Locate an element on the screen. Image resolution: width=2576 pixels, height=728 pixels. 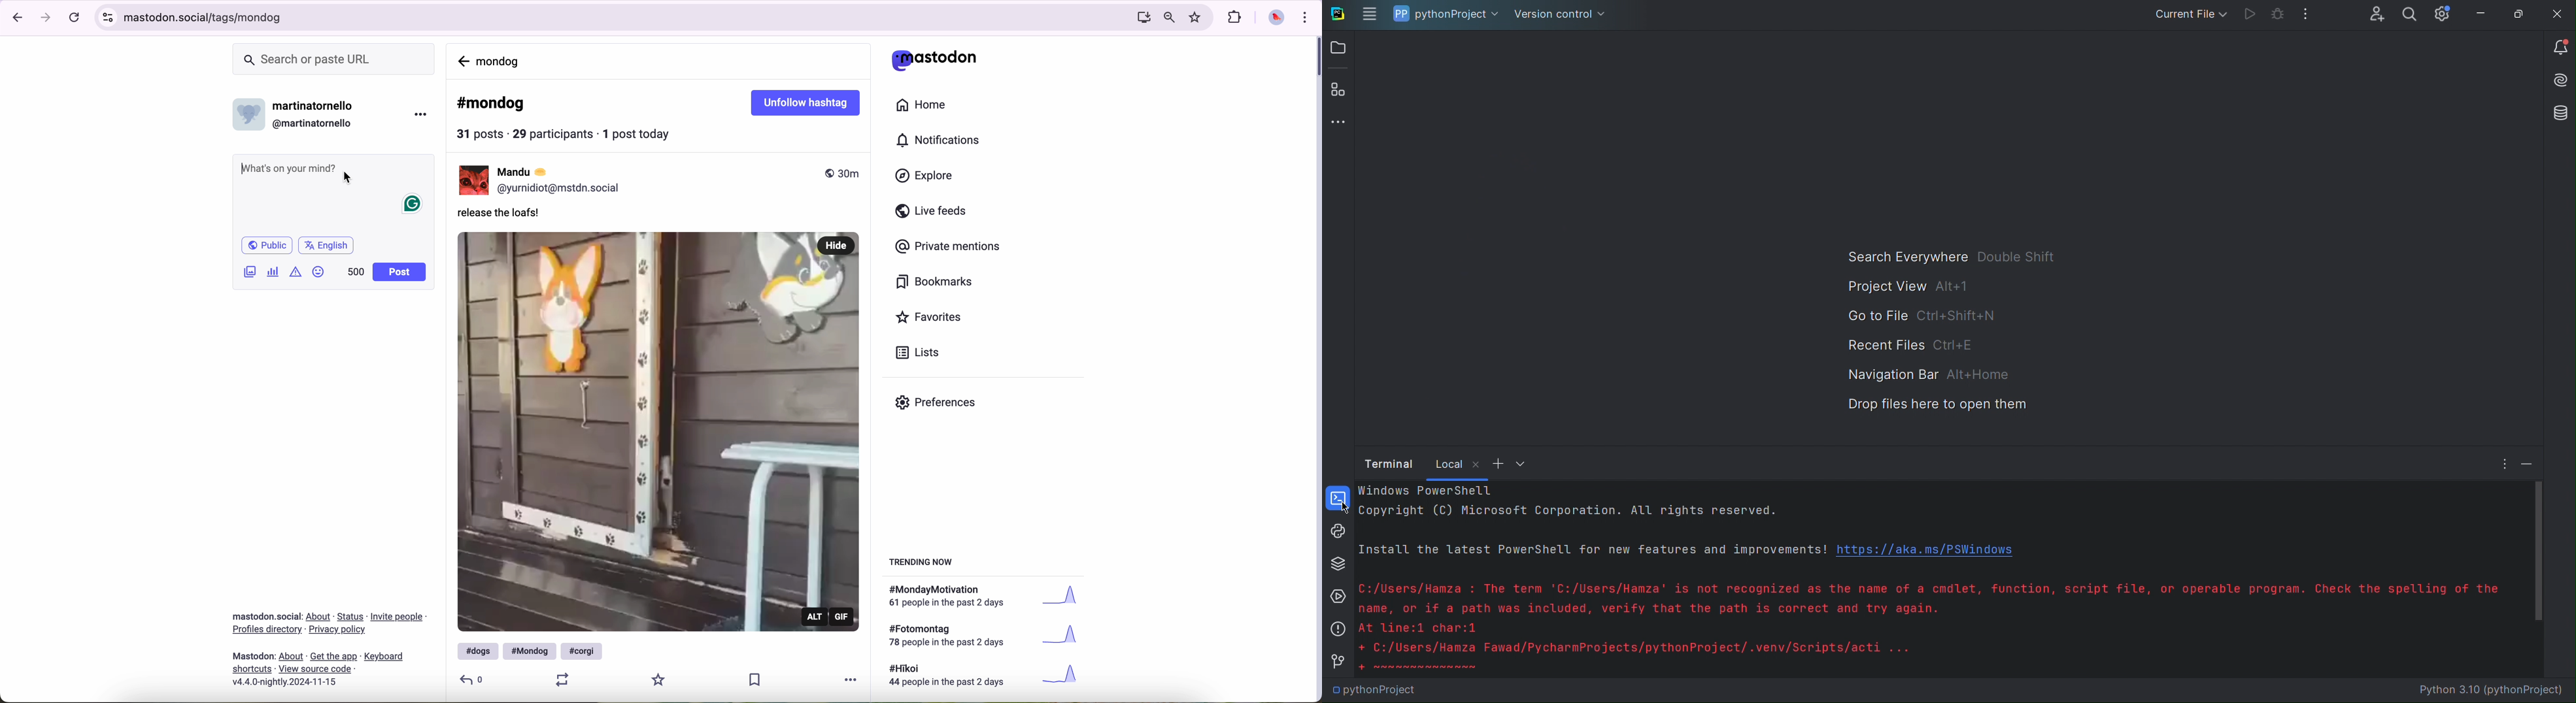
Python Console is located at coordinates (1338, 532).